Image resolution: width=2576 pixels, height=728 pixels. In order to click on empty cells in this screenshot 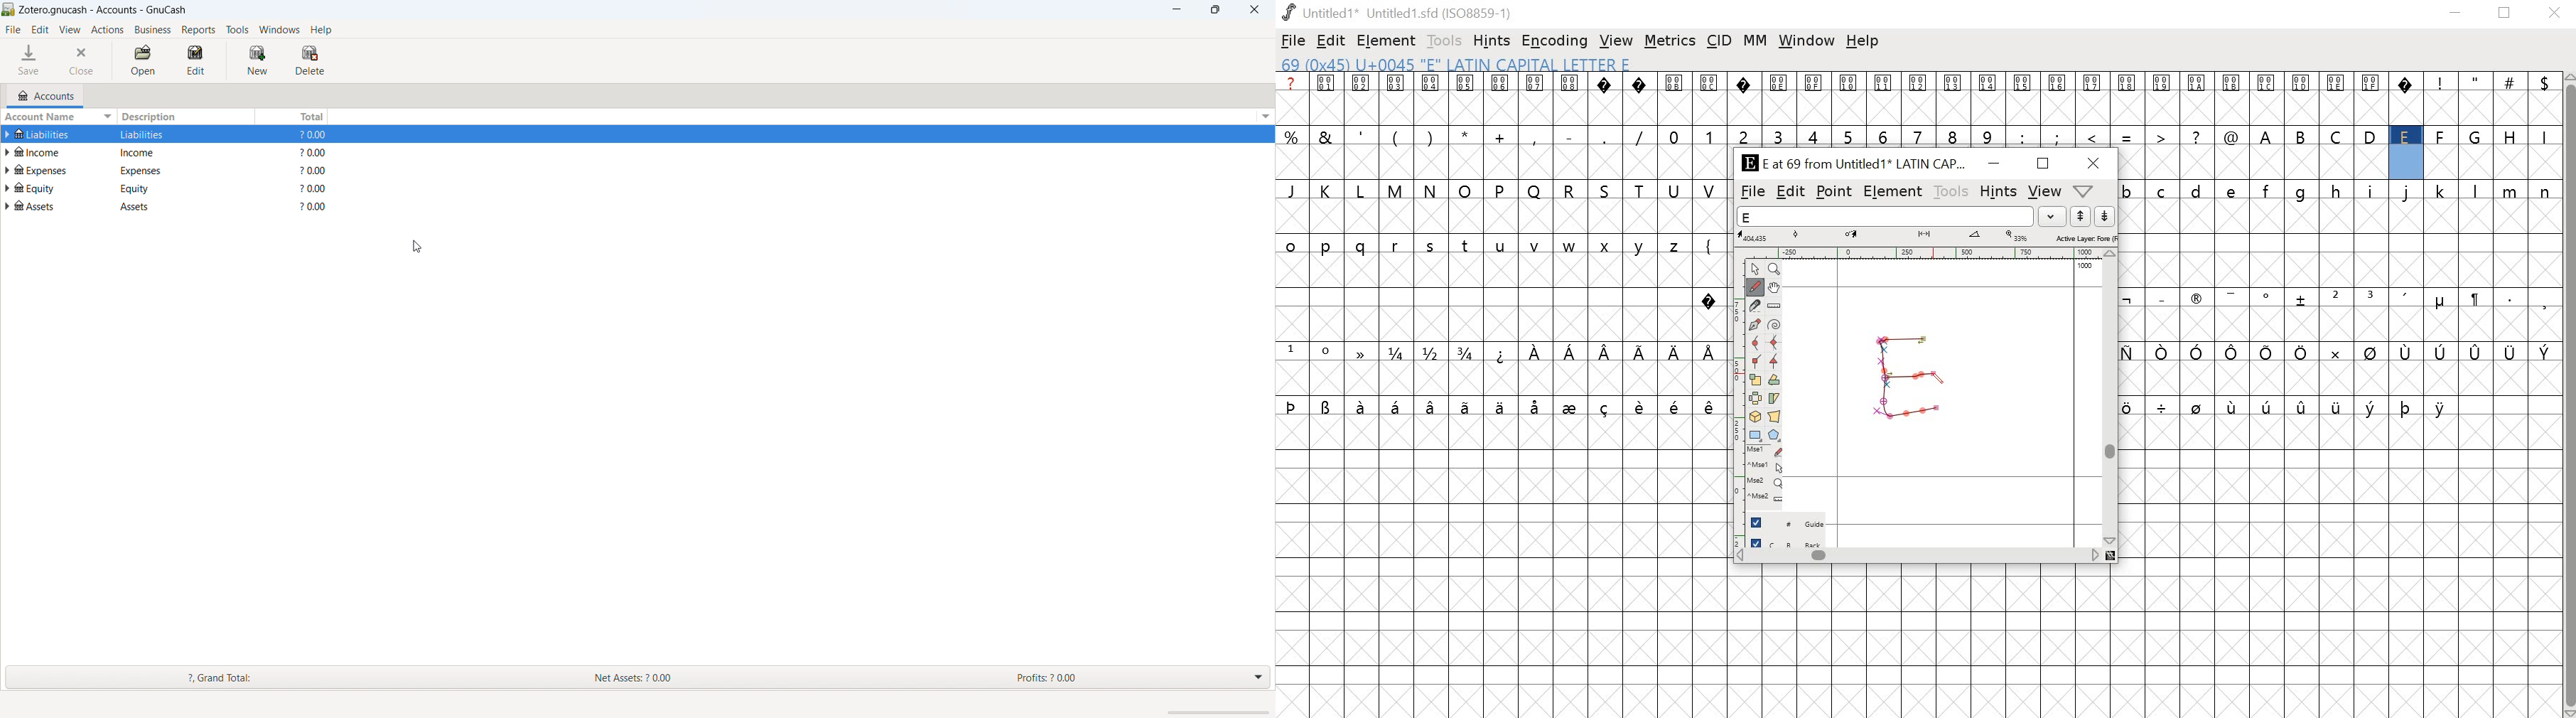, I will do `click(1501, 216)`.